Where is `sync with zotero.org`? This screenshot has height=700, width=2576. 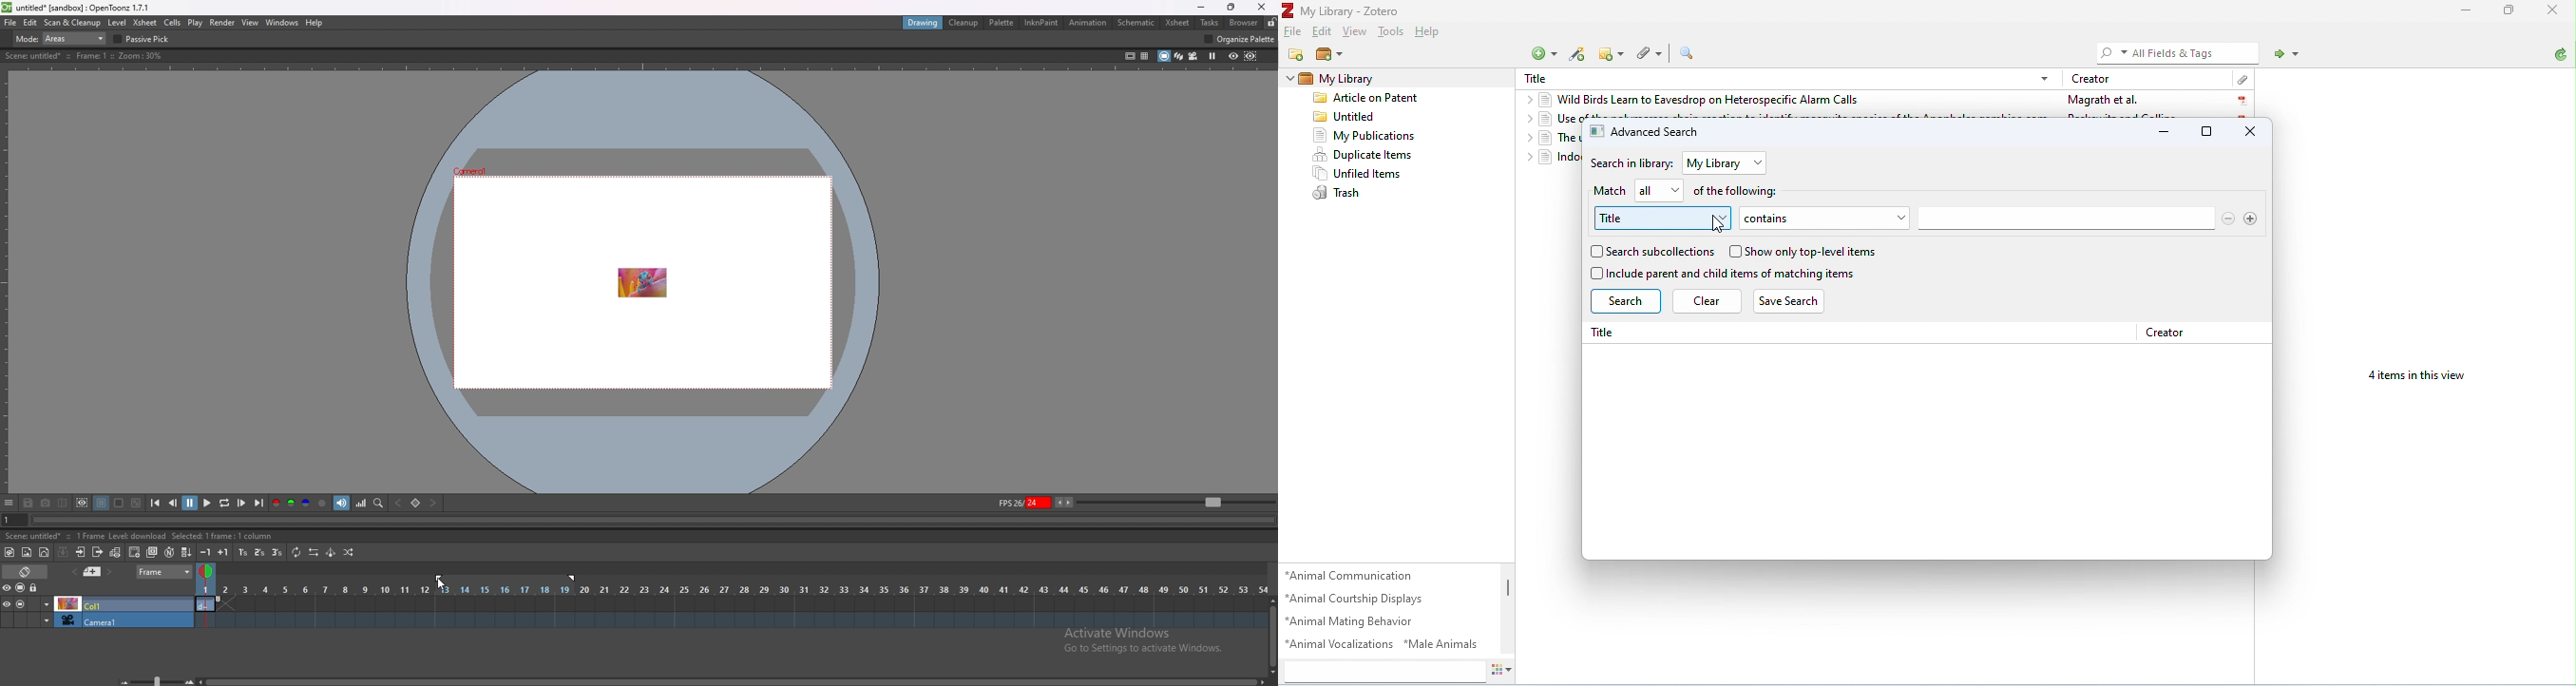 sync with zotero.org is located at coordinates (2562, 55).